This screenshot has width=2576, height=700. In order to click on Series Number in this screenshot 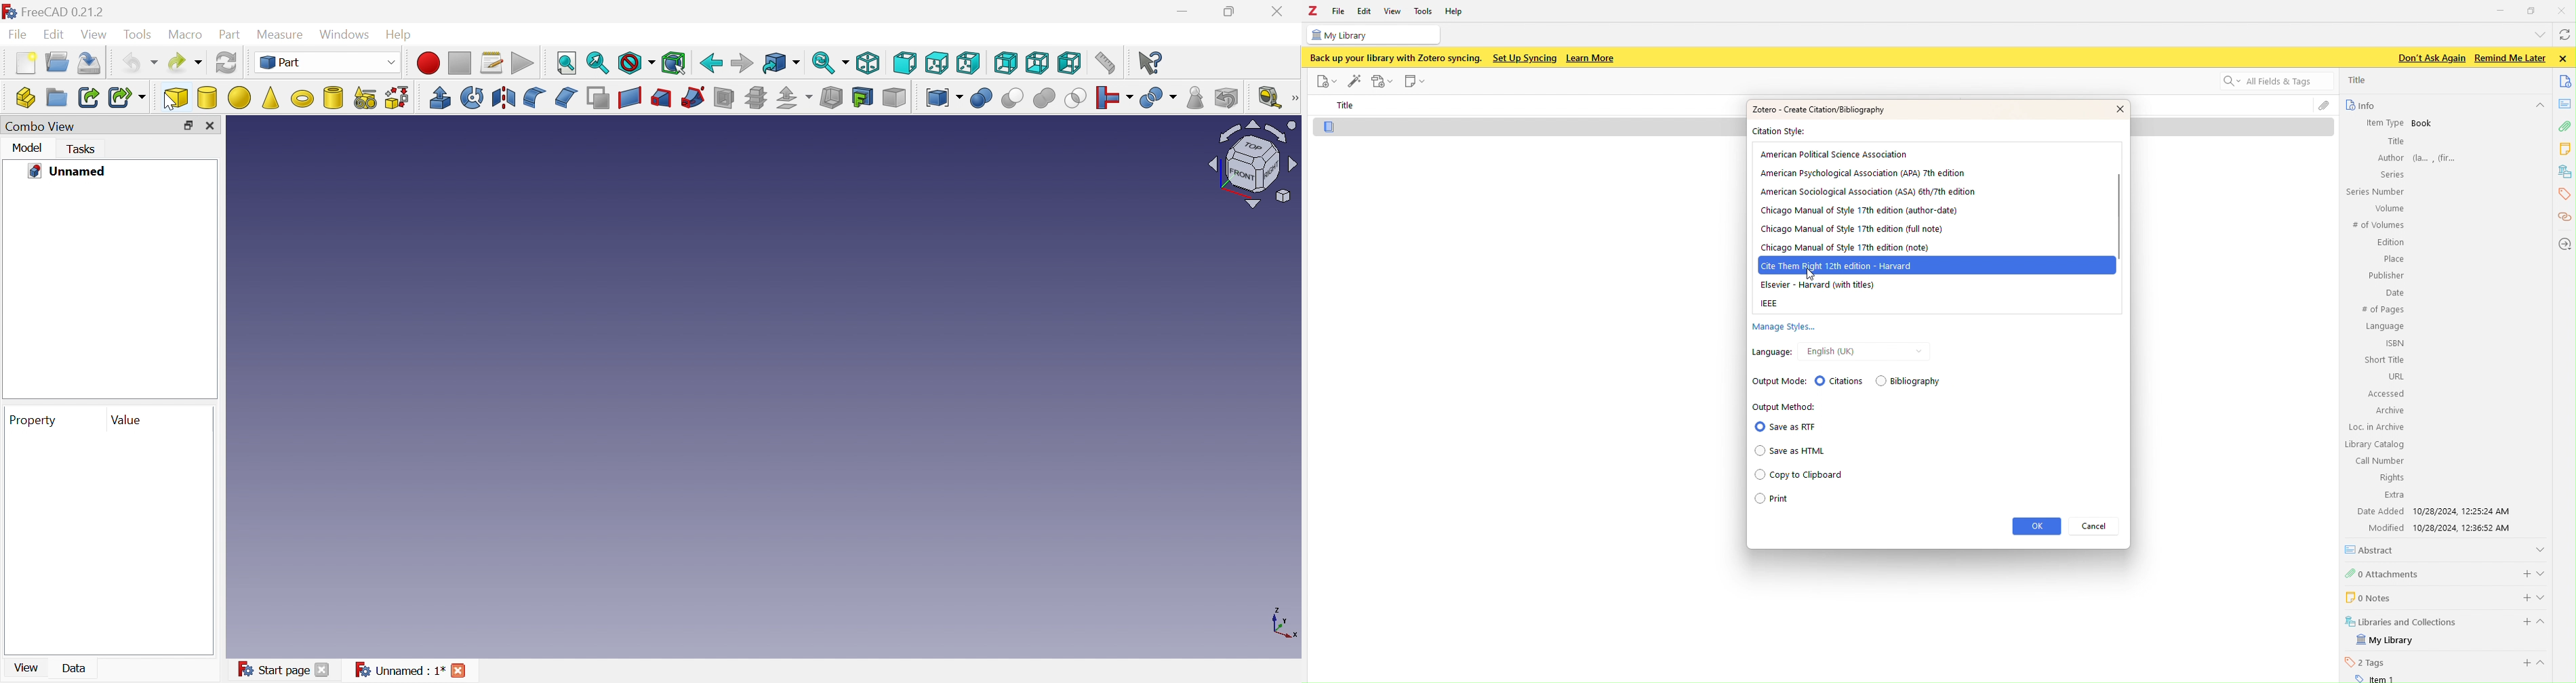, I will do `click(2374, 192)`.